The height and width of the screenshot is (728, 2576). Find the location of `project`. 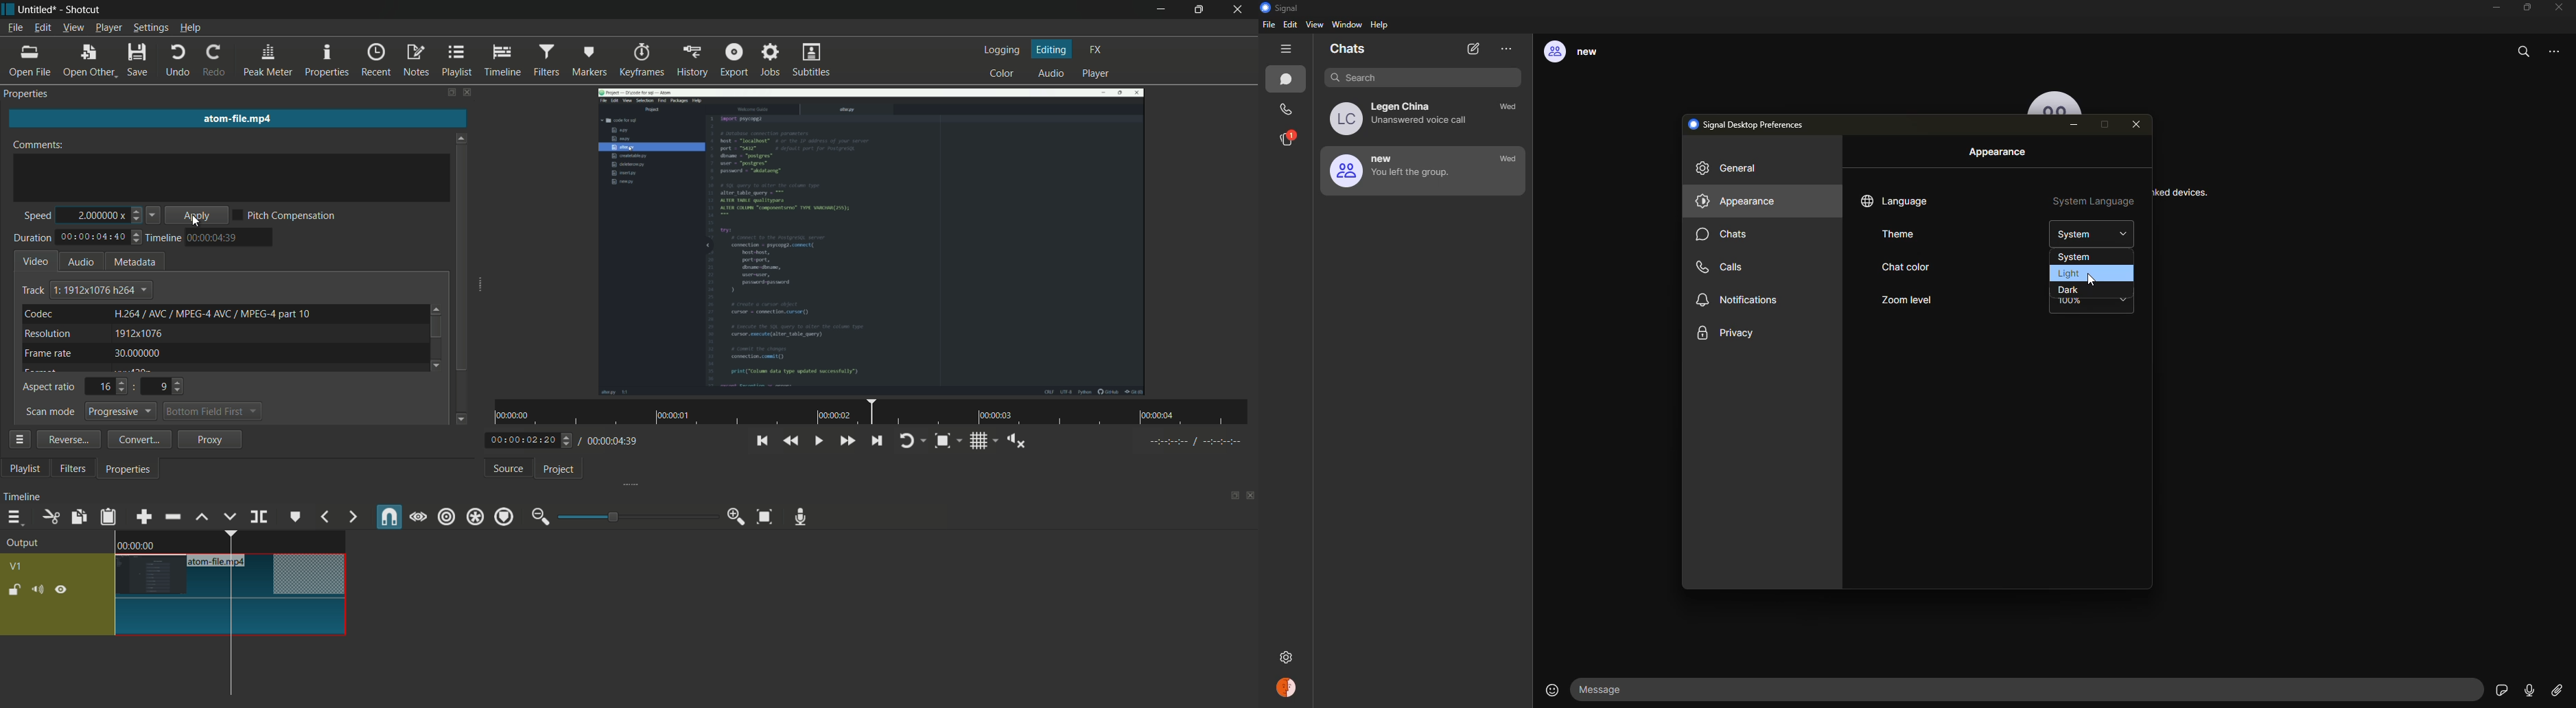

project is located at coordinates (560, 469).